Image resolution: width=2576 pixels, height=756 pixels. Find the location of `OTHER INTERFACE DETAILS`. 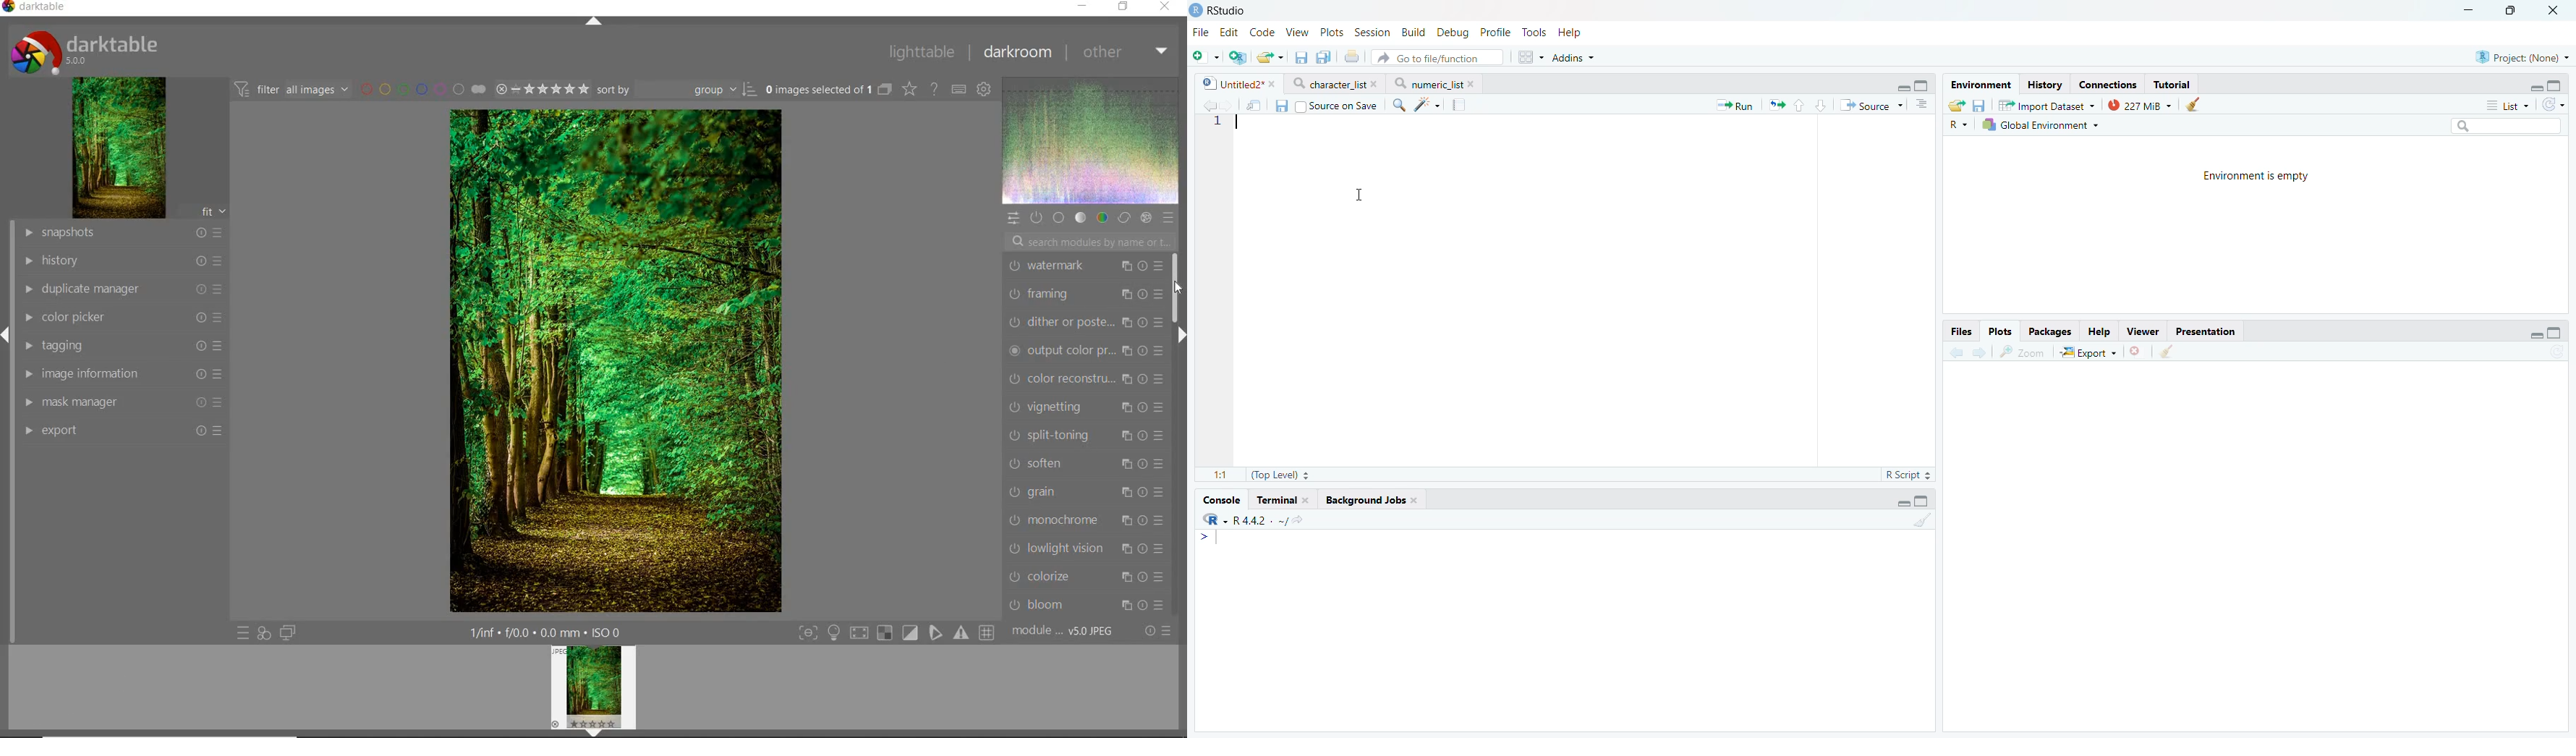

OTHER INTERFACE DETAILS is located at coordinates (545, 632).